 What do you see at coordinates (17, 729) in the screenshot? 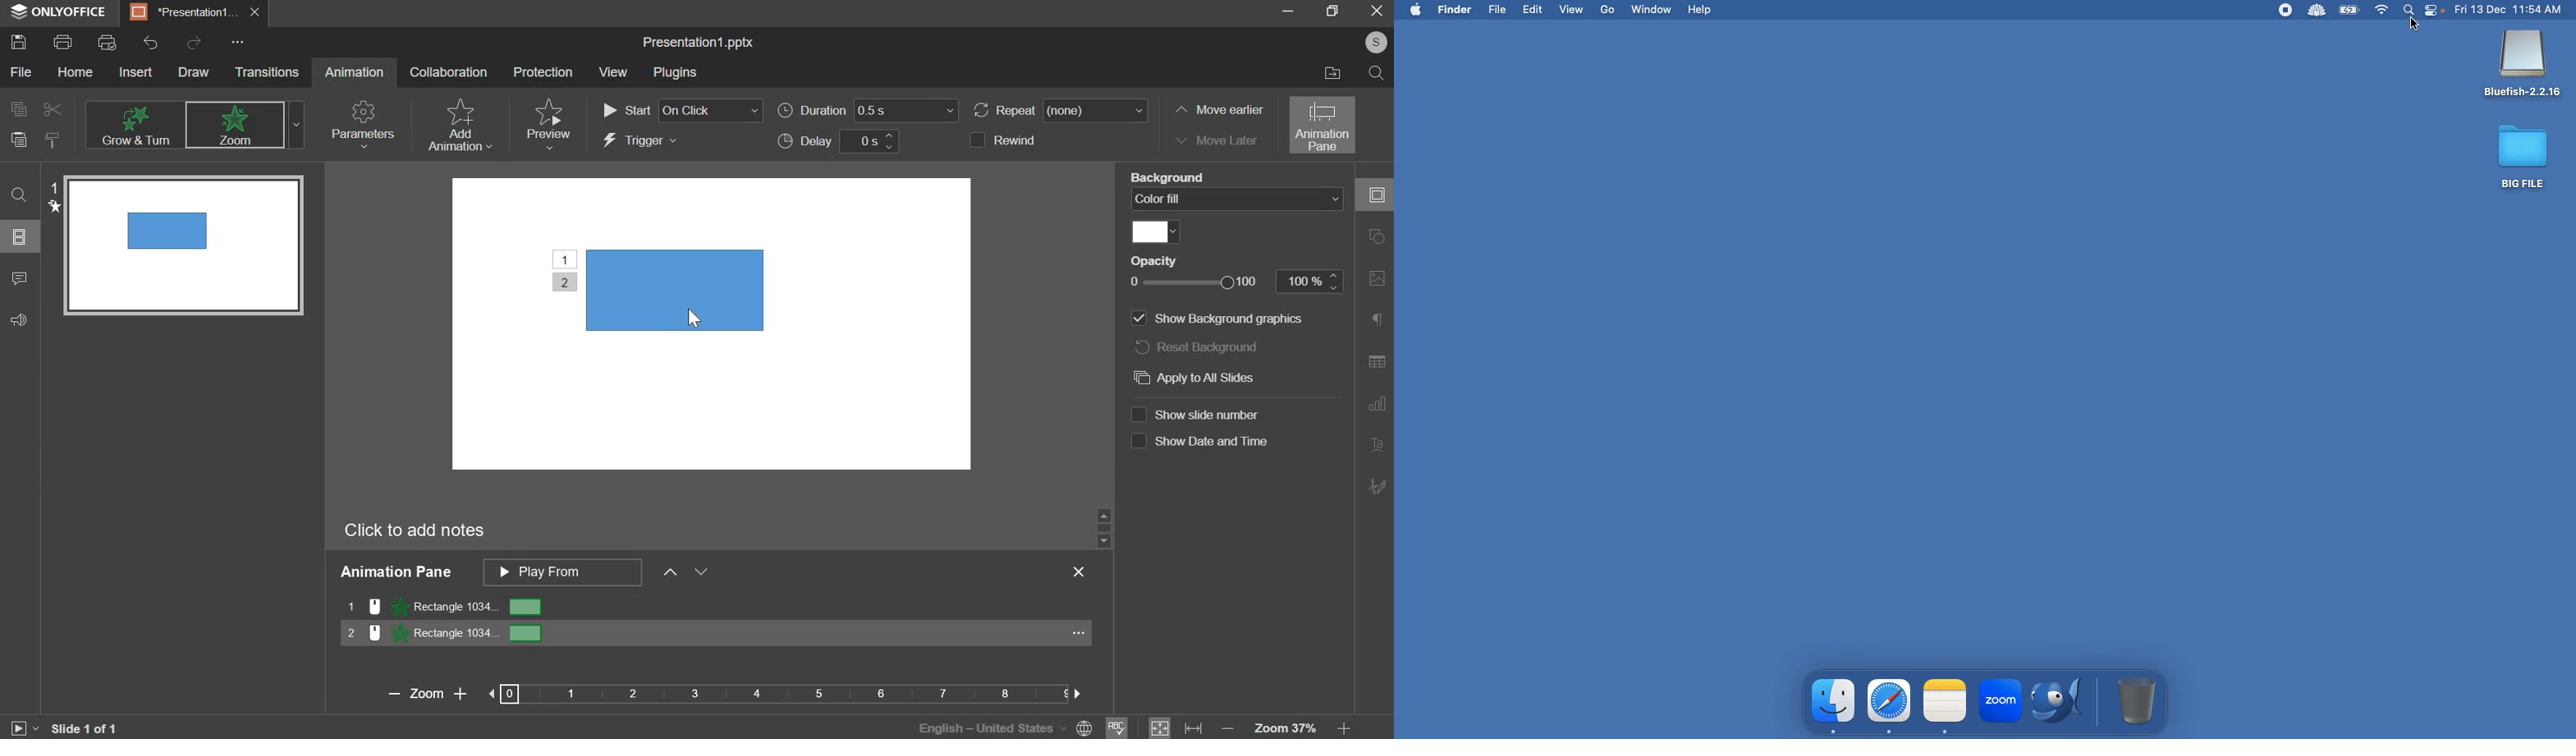
I see `play` at bounding box center [17, 729].